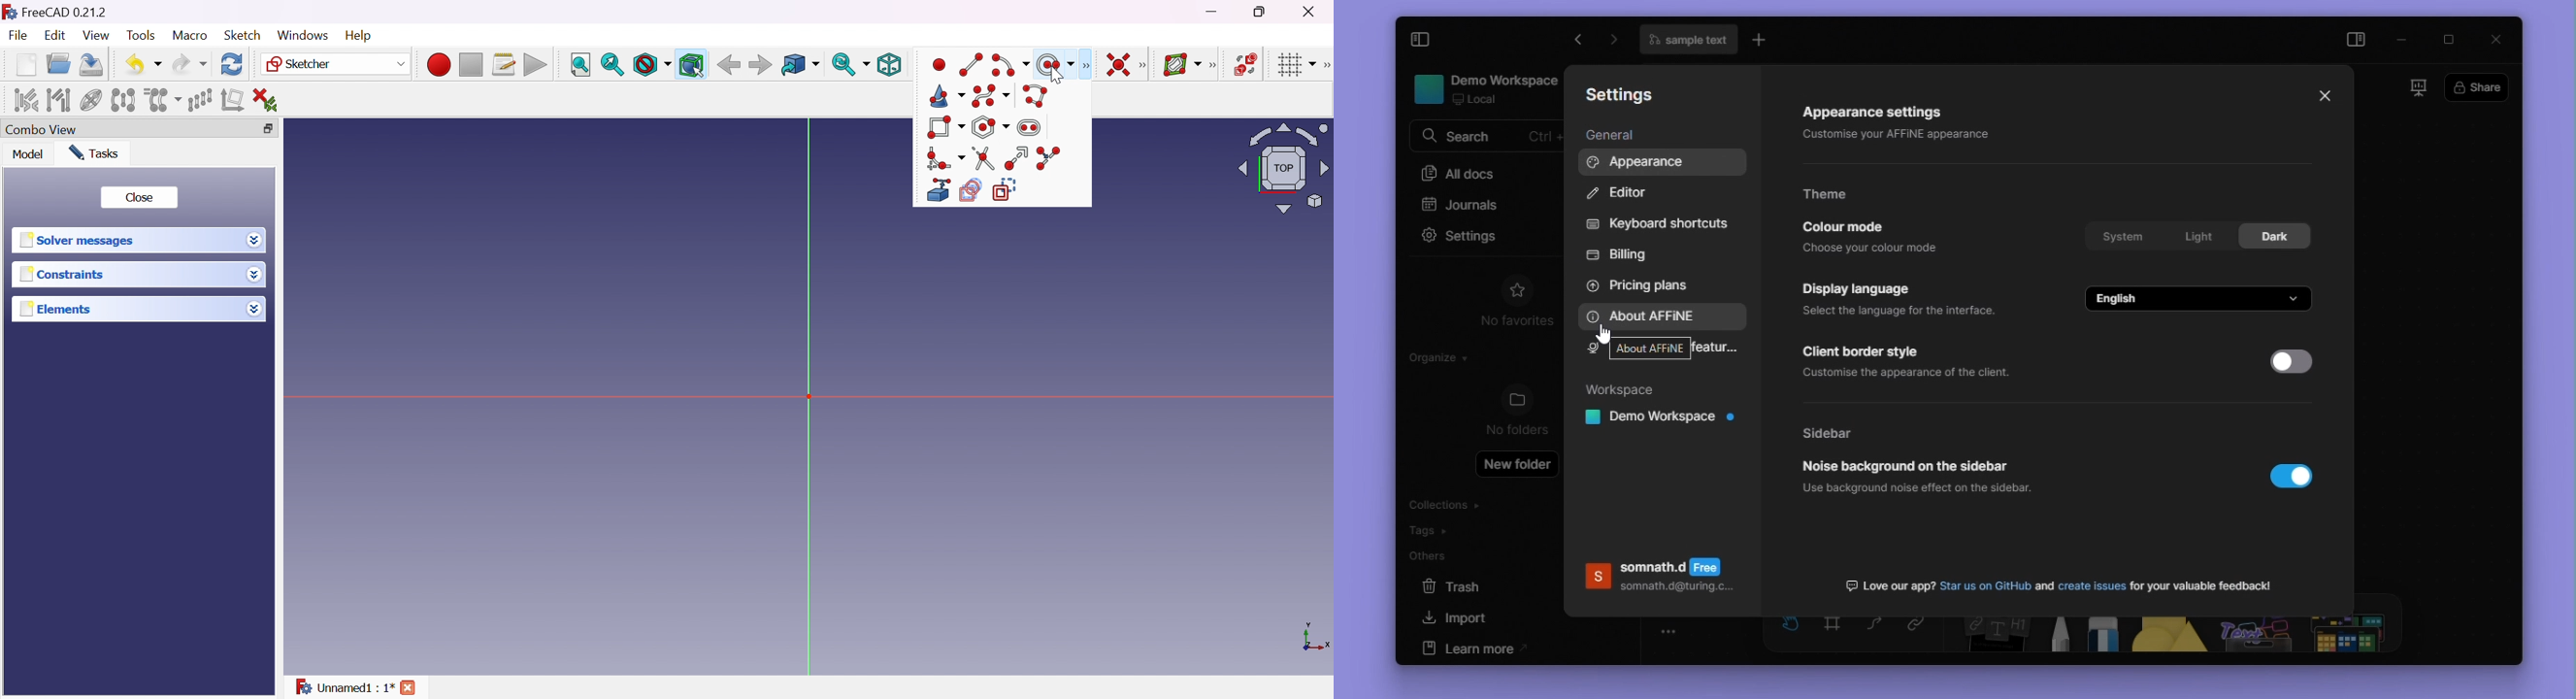  What do you see at coordinates (92, 101) in the screenshot?
I see `Show/hide internal geometry` at bounding box center [92, 101].